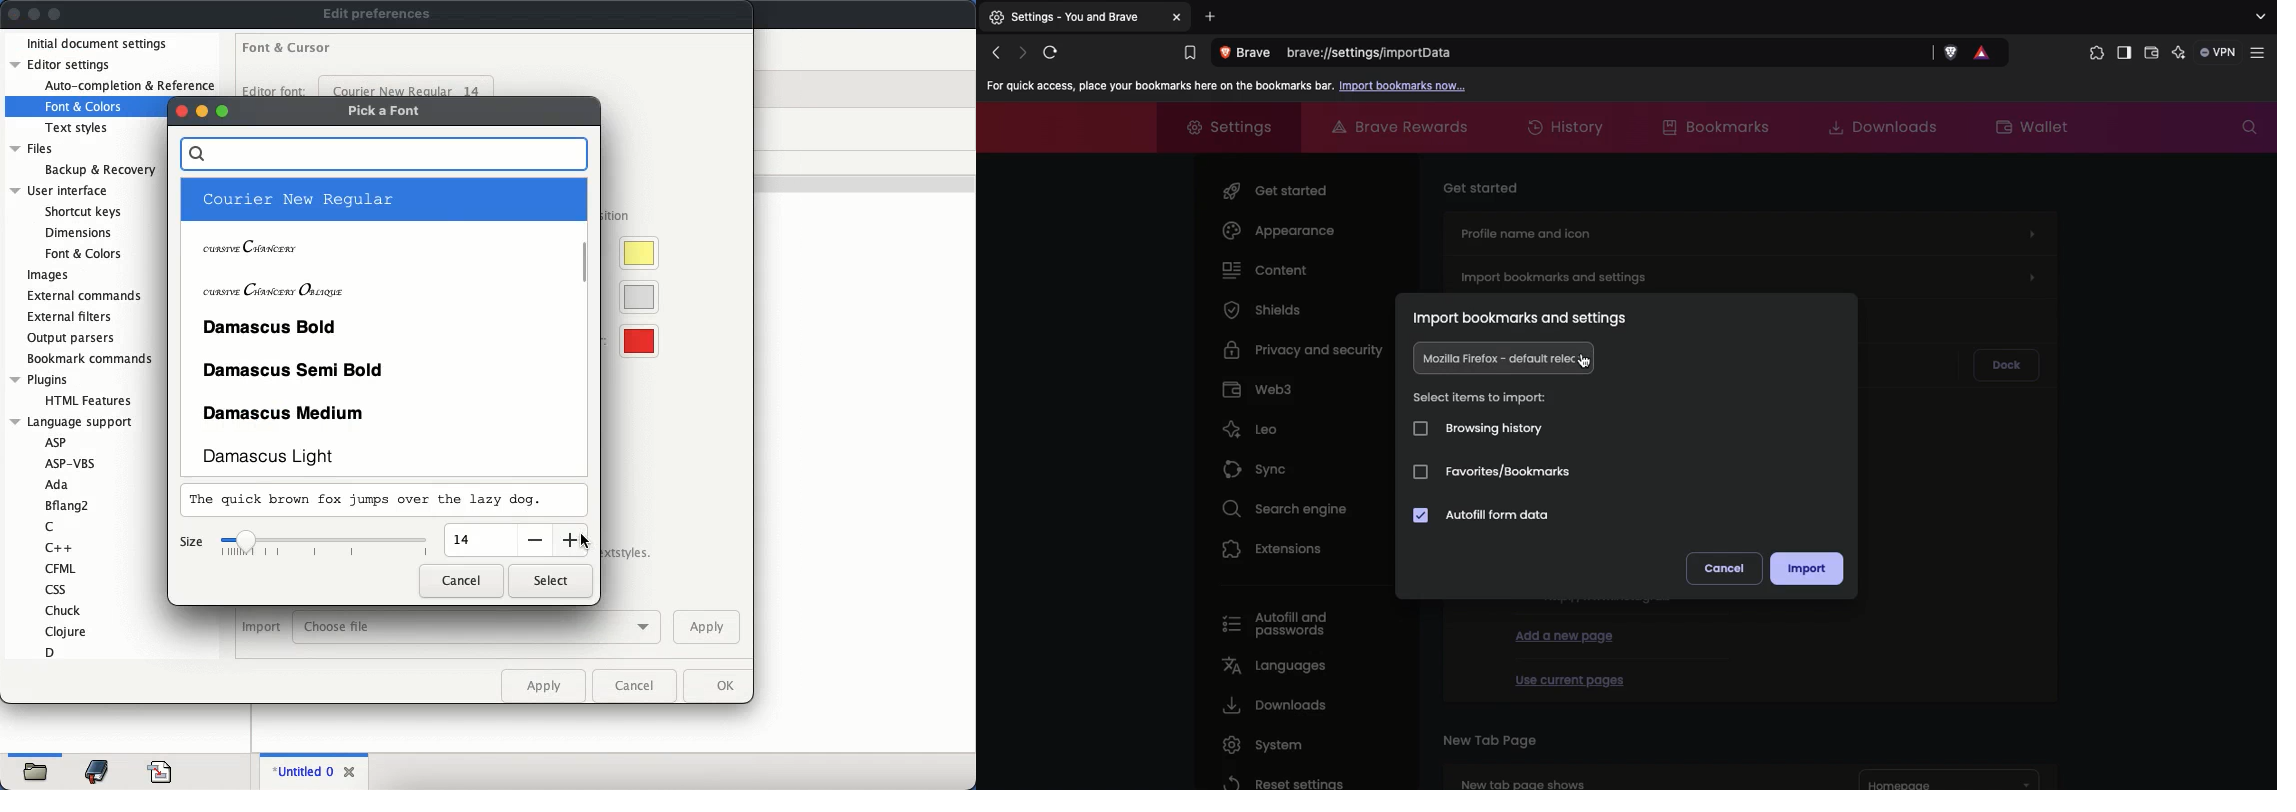  Describe the element at coordinates (35, 14) in the screenshot. I see `minimize` at that location.